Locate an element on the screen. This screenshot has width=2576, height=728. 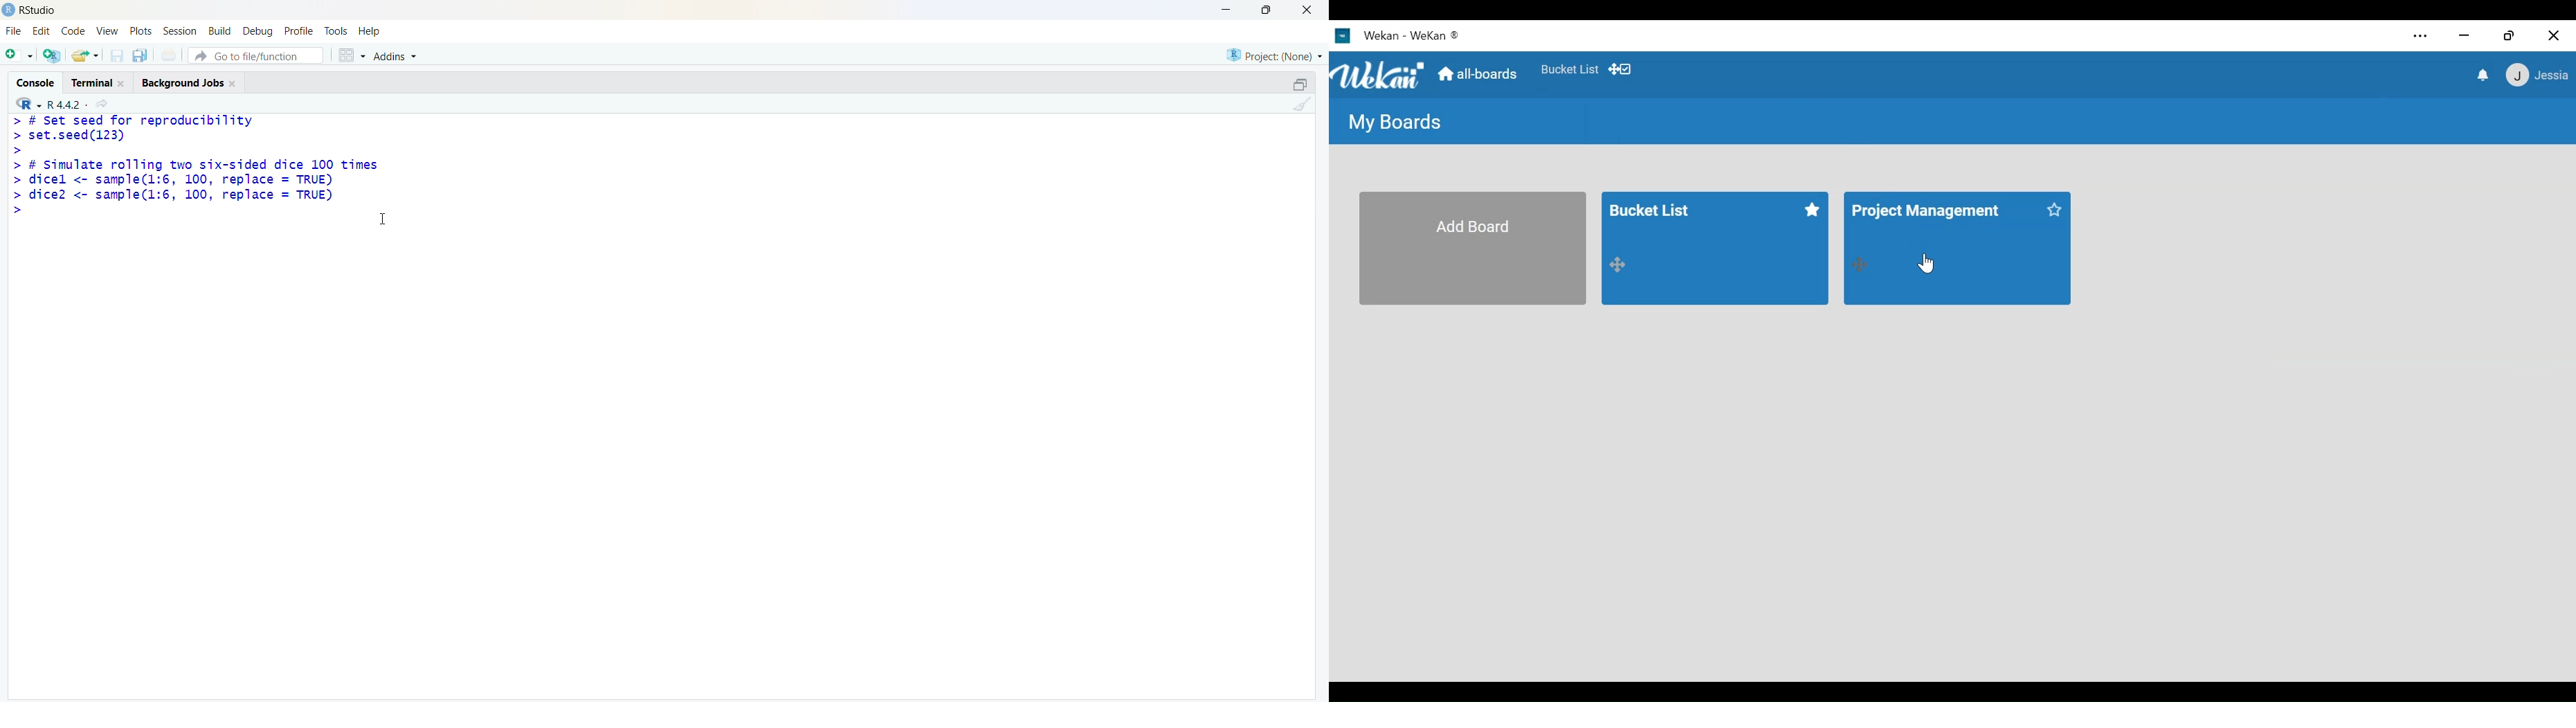
session is located at coordinates (180, 31).